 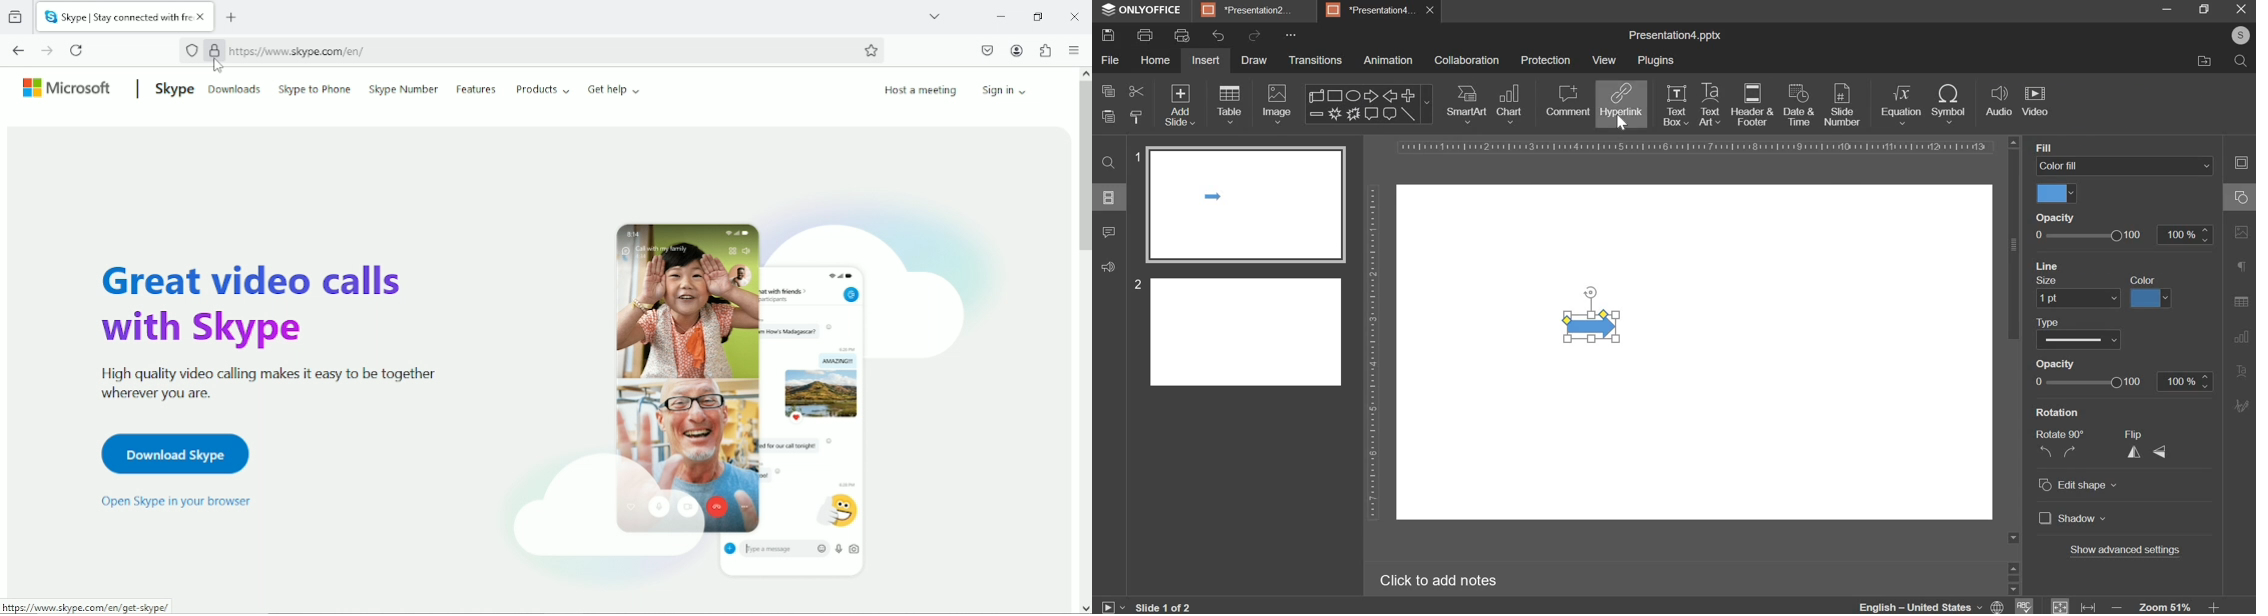 What do you see at coordinates (1509, 105) in the screenshot?
I see `chart` at bounding box center [1509, 105].